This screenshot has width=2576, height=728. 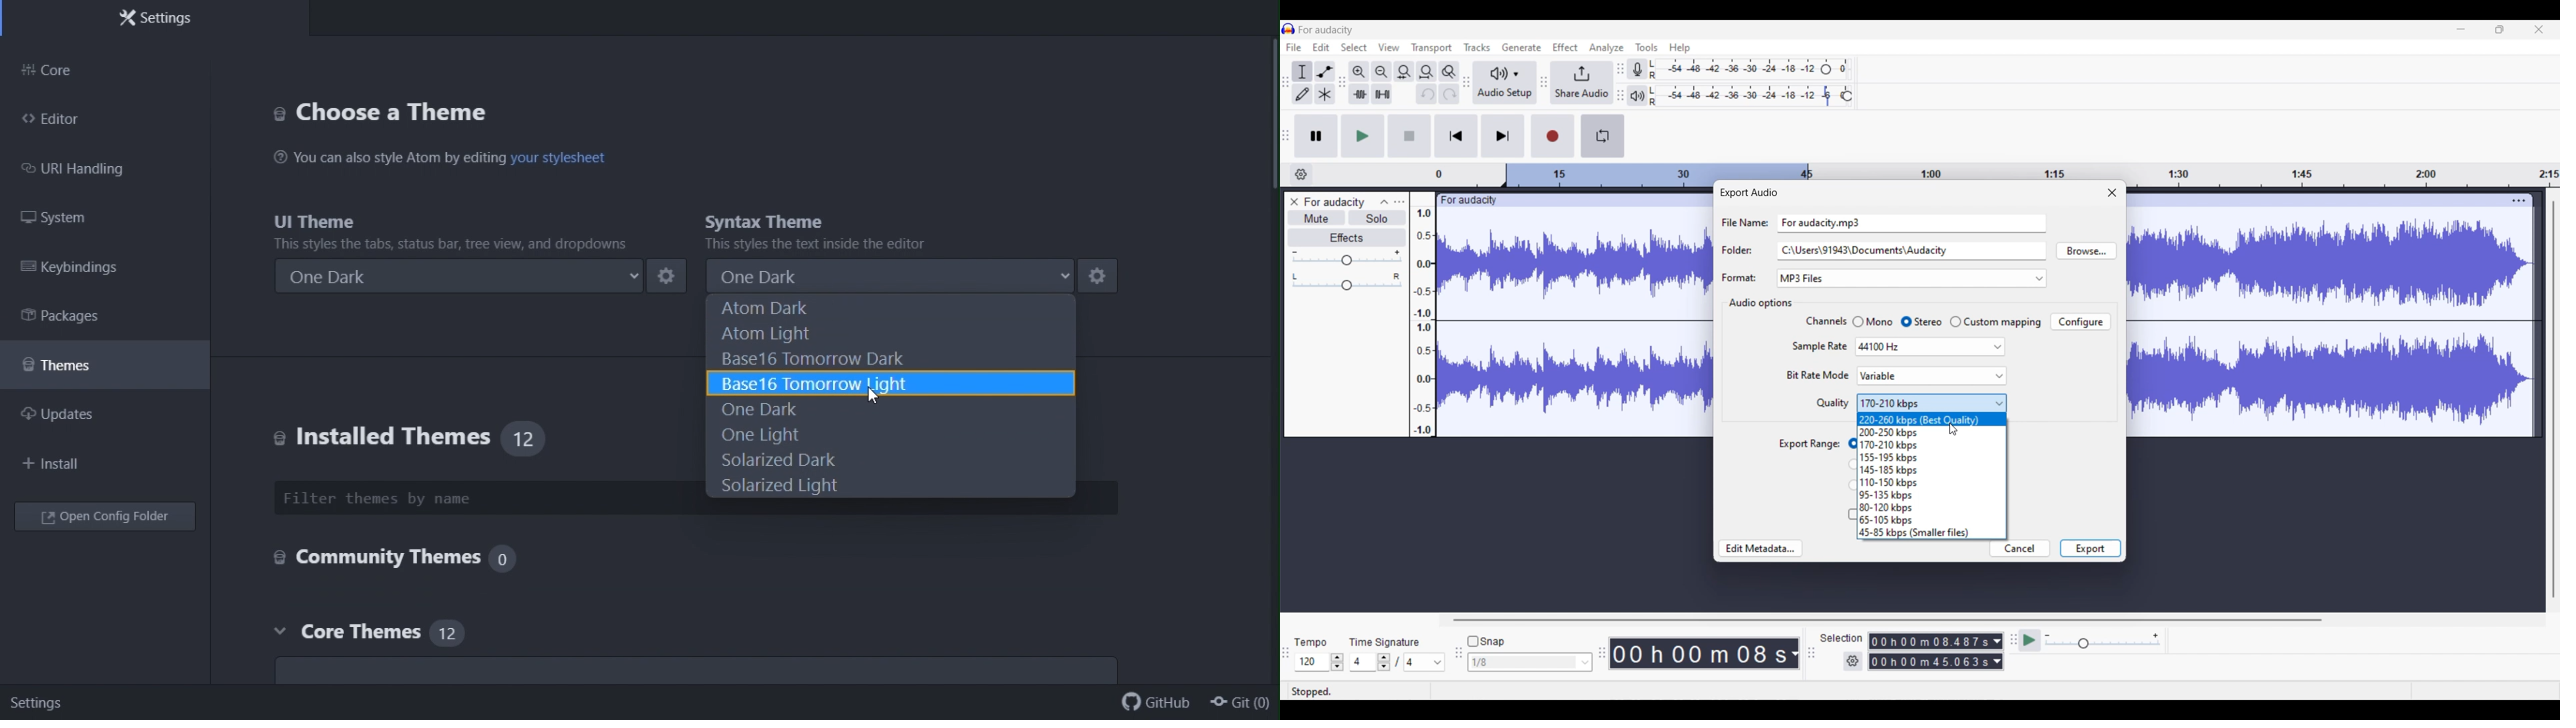 What do you see at coordinates (1793, 653) in the screenshot?
I see `Track measurement ` at bounding box center [1793, 653].